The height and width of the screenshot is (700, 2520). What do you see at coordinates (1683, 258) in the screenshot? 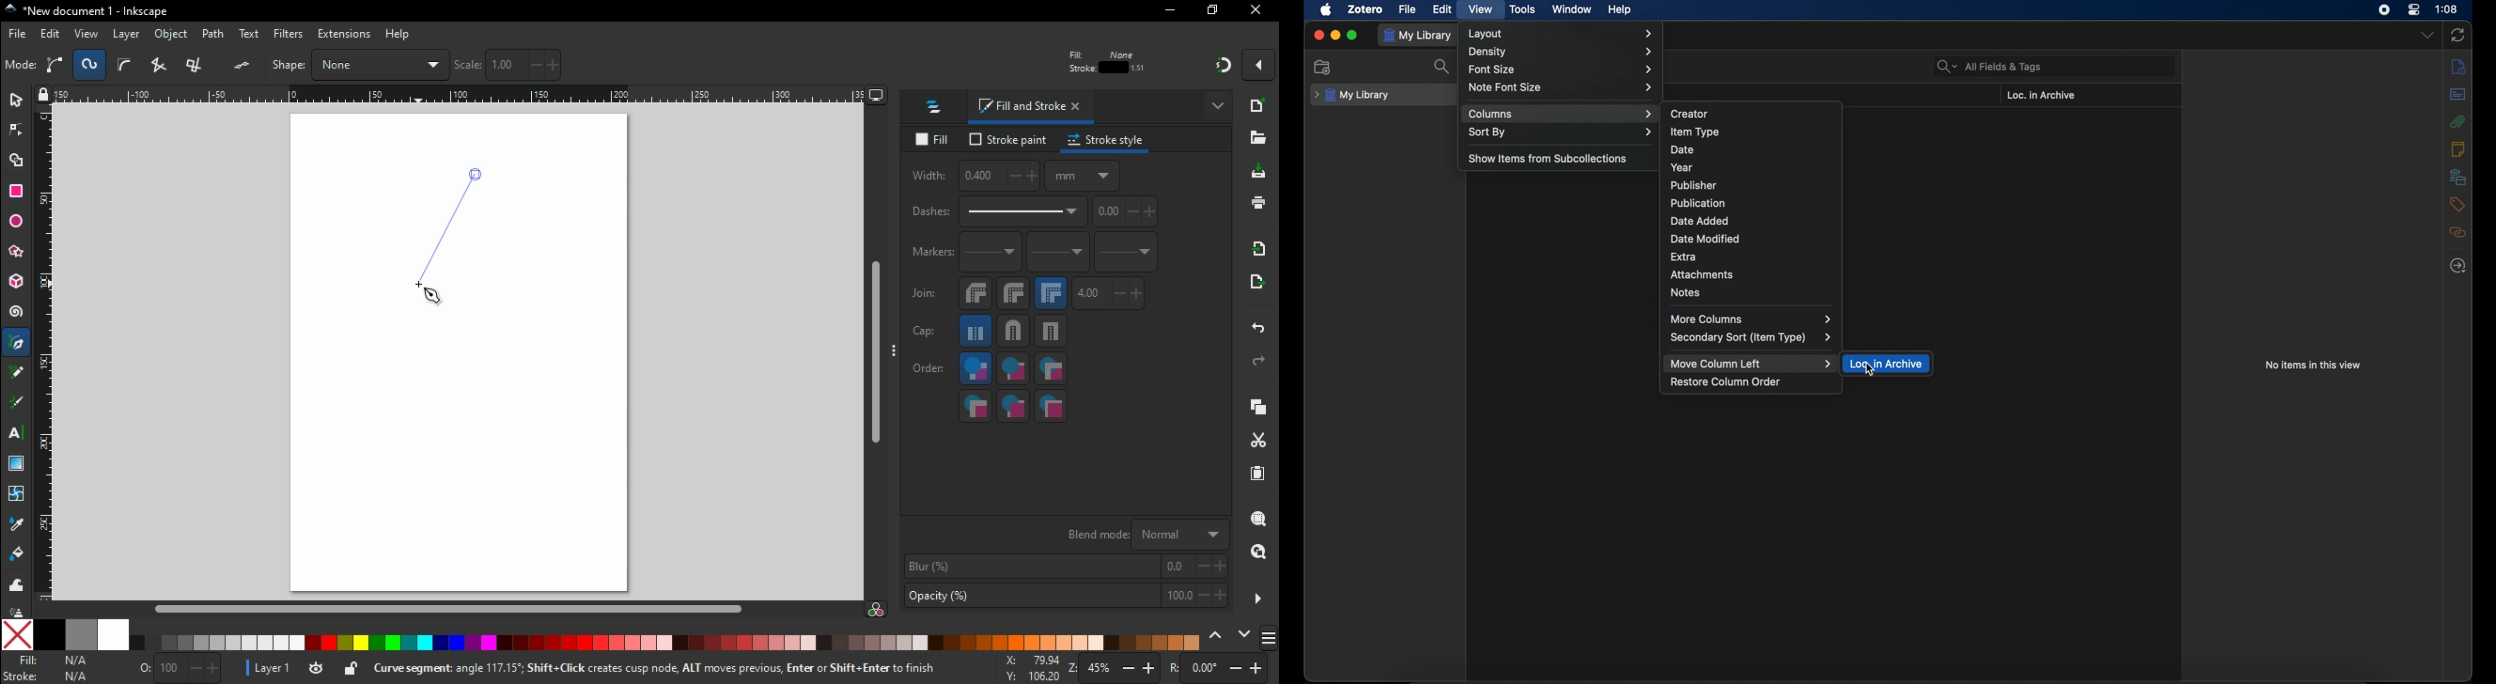
I see `extra` at bounding box center [1683, 258].